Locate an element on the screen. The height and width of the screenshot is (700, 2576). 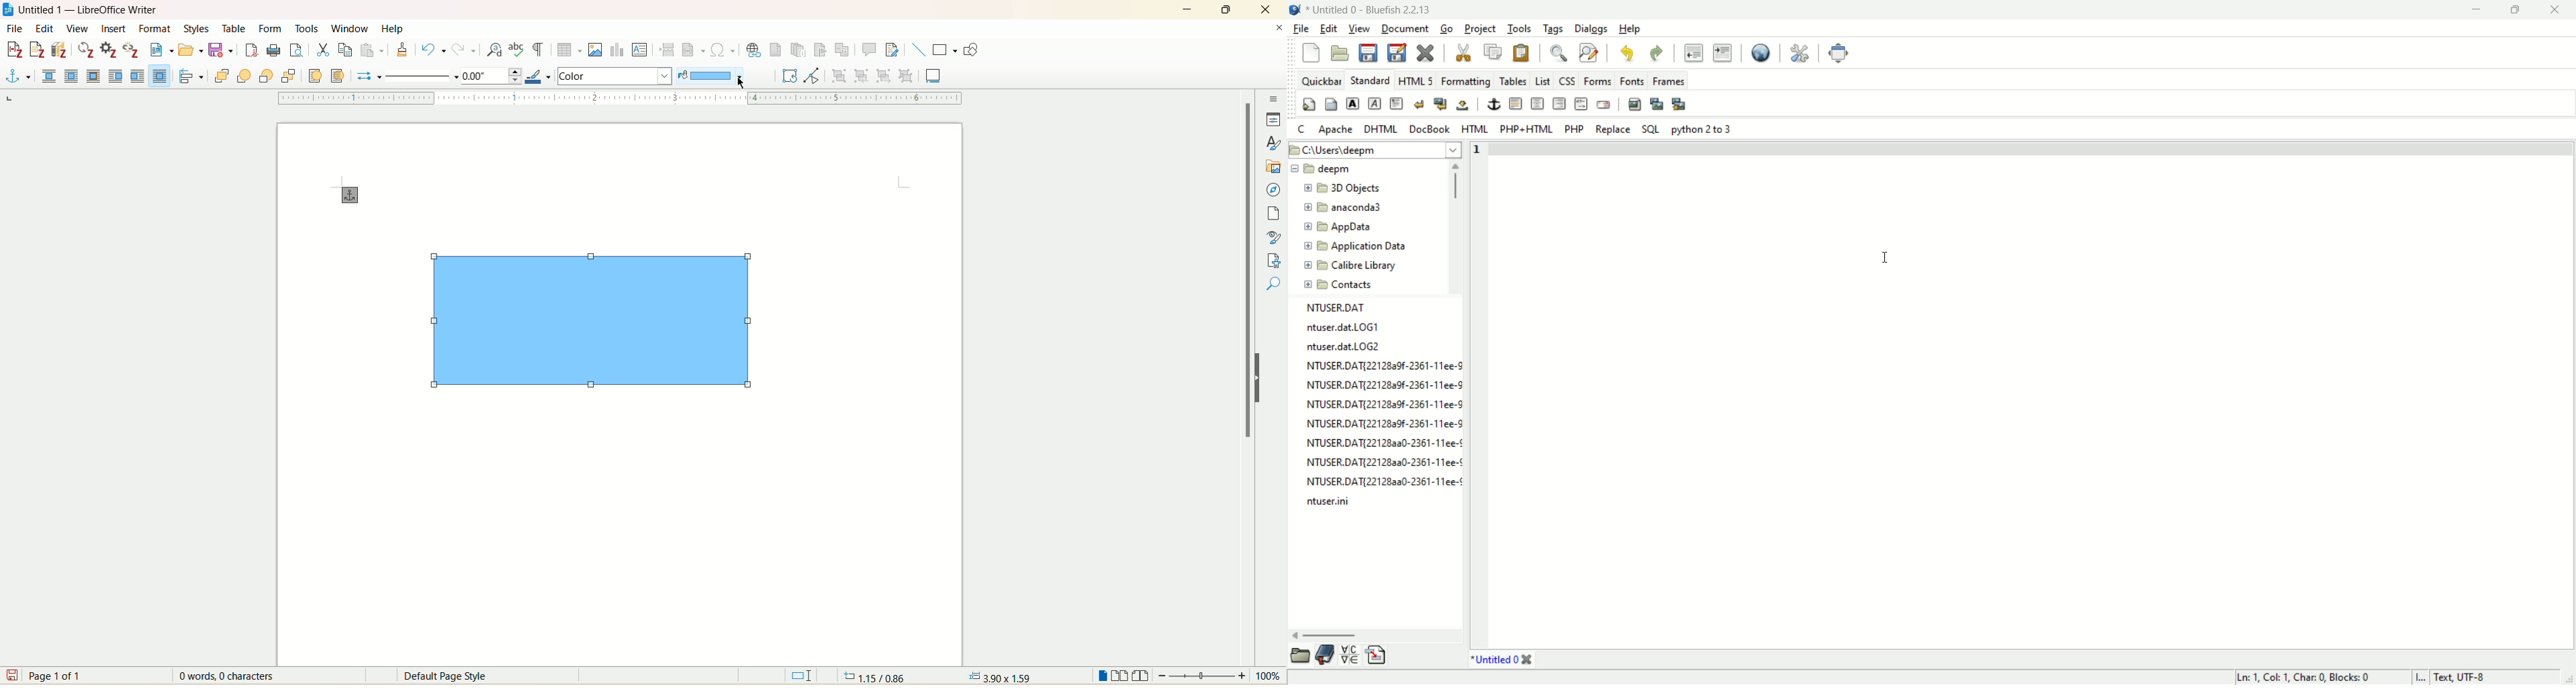
insert chart is located at coordinates (617, 51).